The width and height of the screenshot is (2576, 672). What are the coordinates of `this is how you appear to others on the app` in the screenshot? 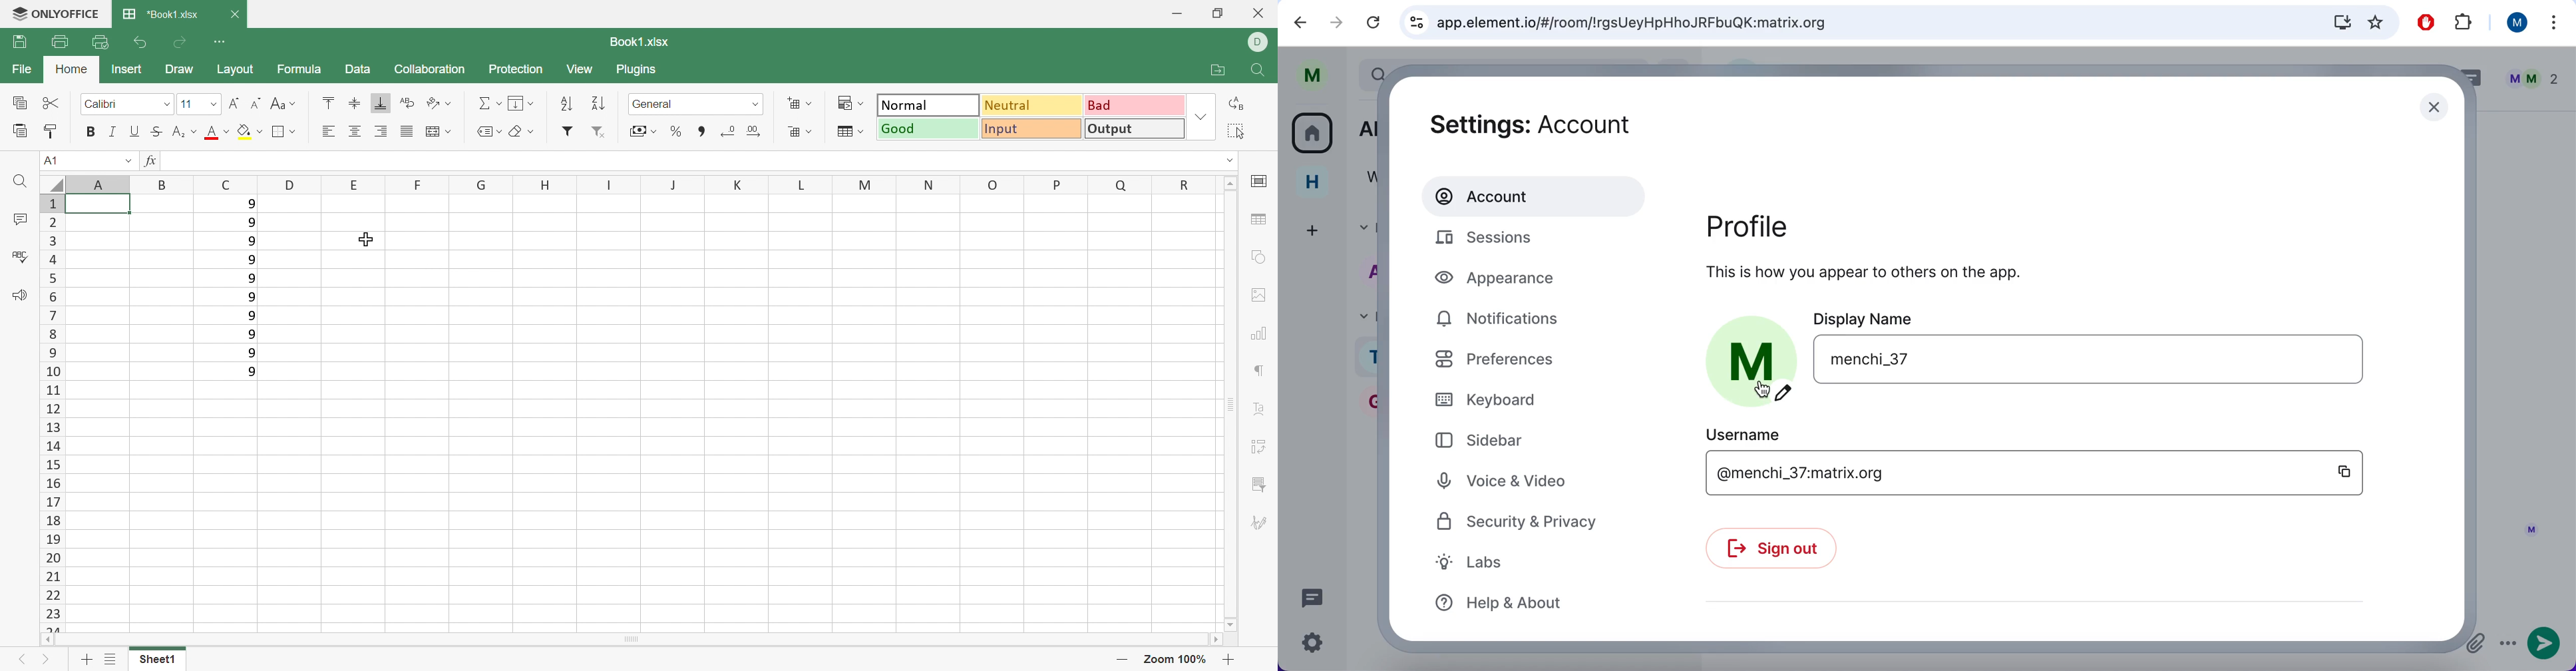 It's located at (1925, 275).